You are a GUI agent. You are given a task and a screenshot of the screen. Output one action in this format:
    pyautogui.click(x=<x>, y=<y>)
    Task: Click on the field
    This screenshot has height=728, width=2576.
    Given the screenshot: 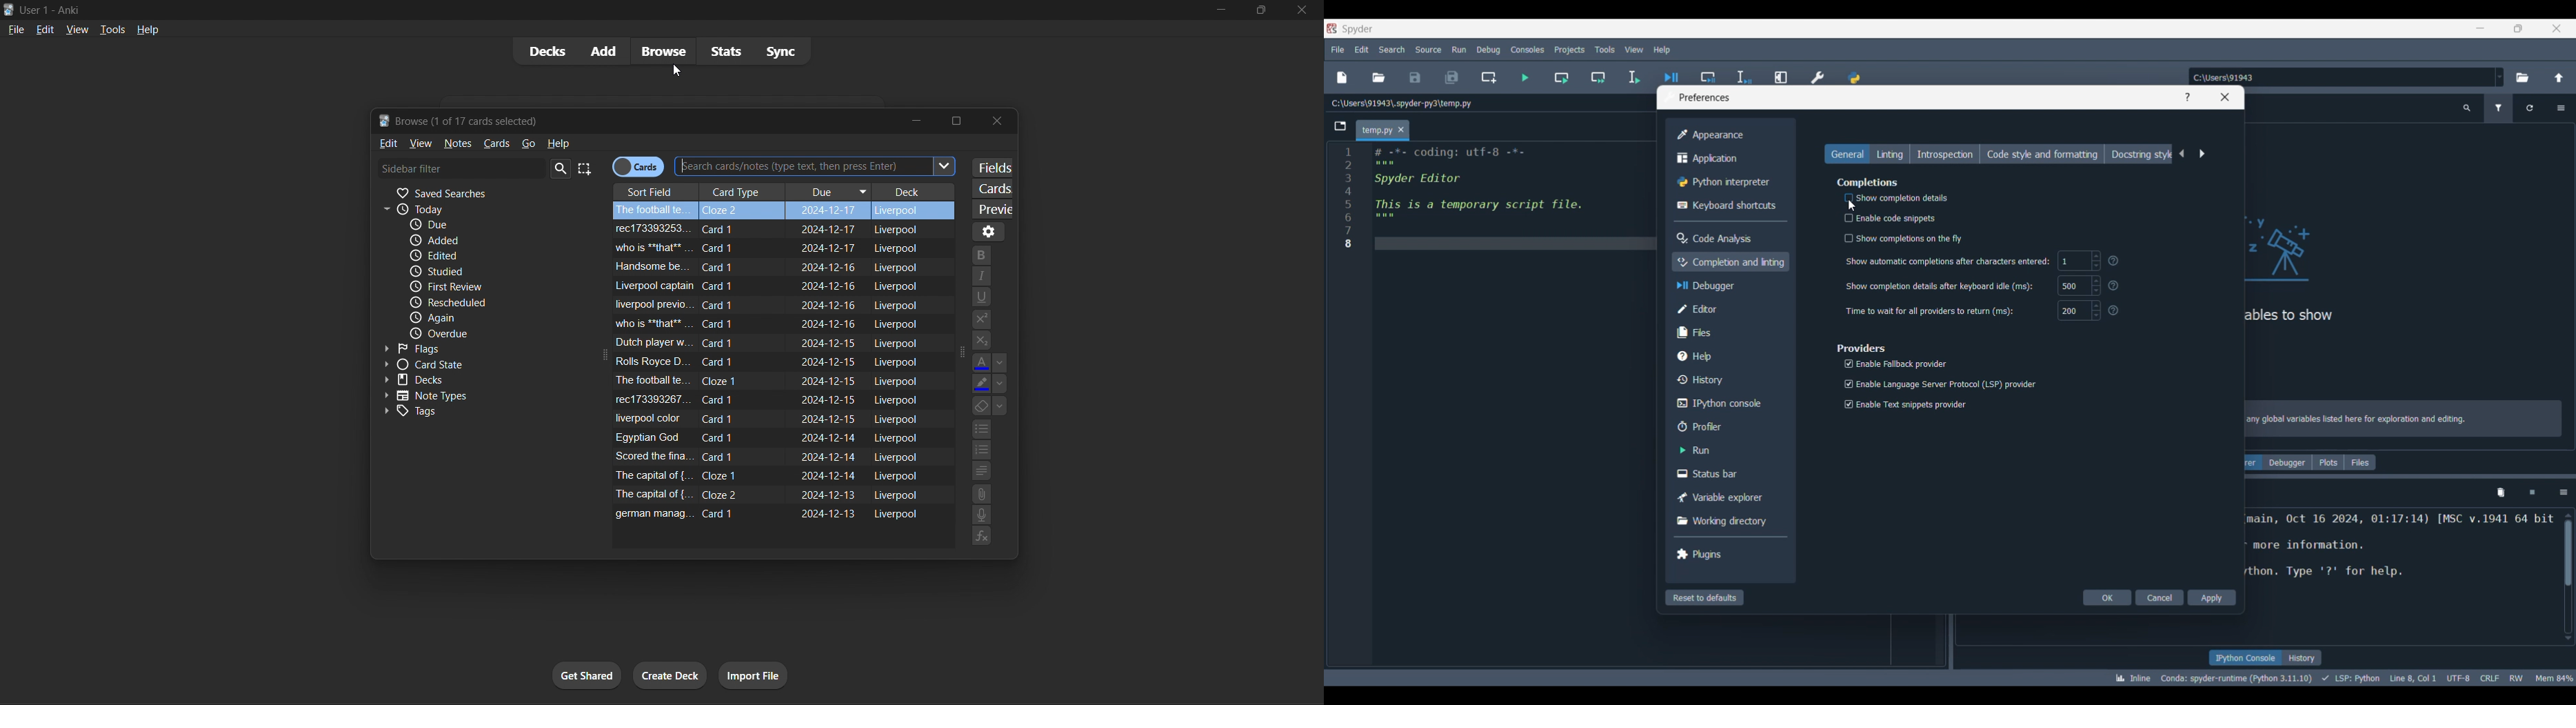 What is the action you would take?
    pyautogui.click(x=653, y=228)
    